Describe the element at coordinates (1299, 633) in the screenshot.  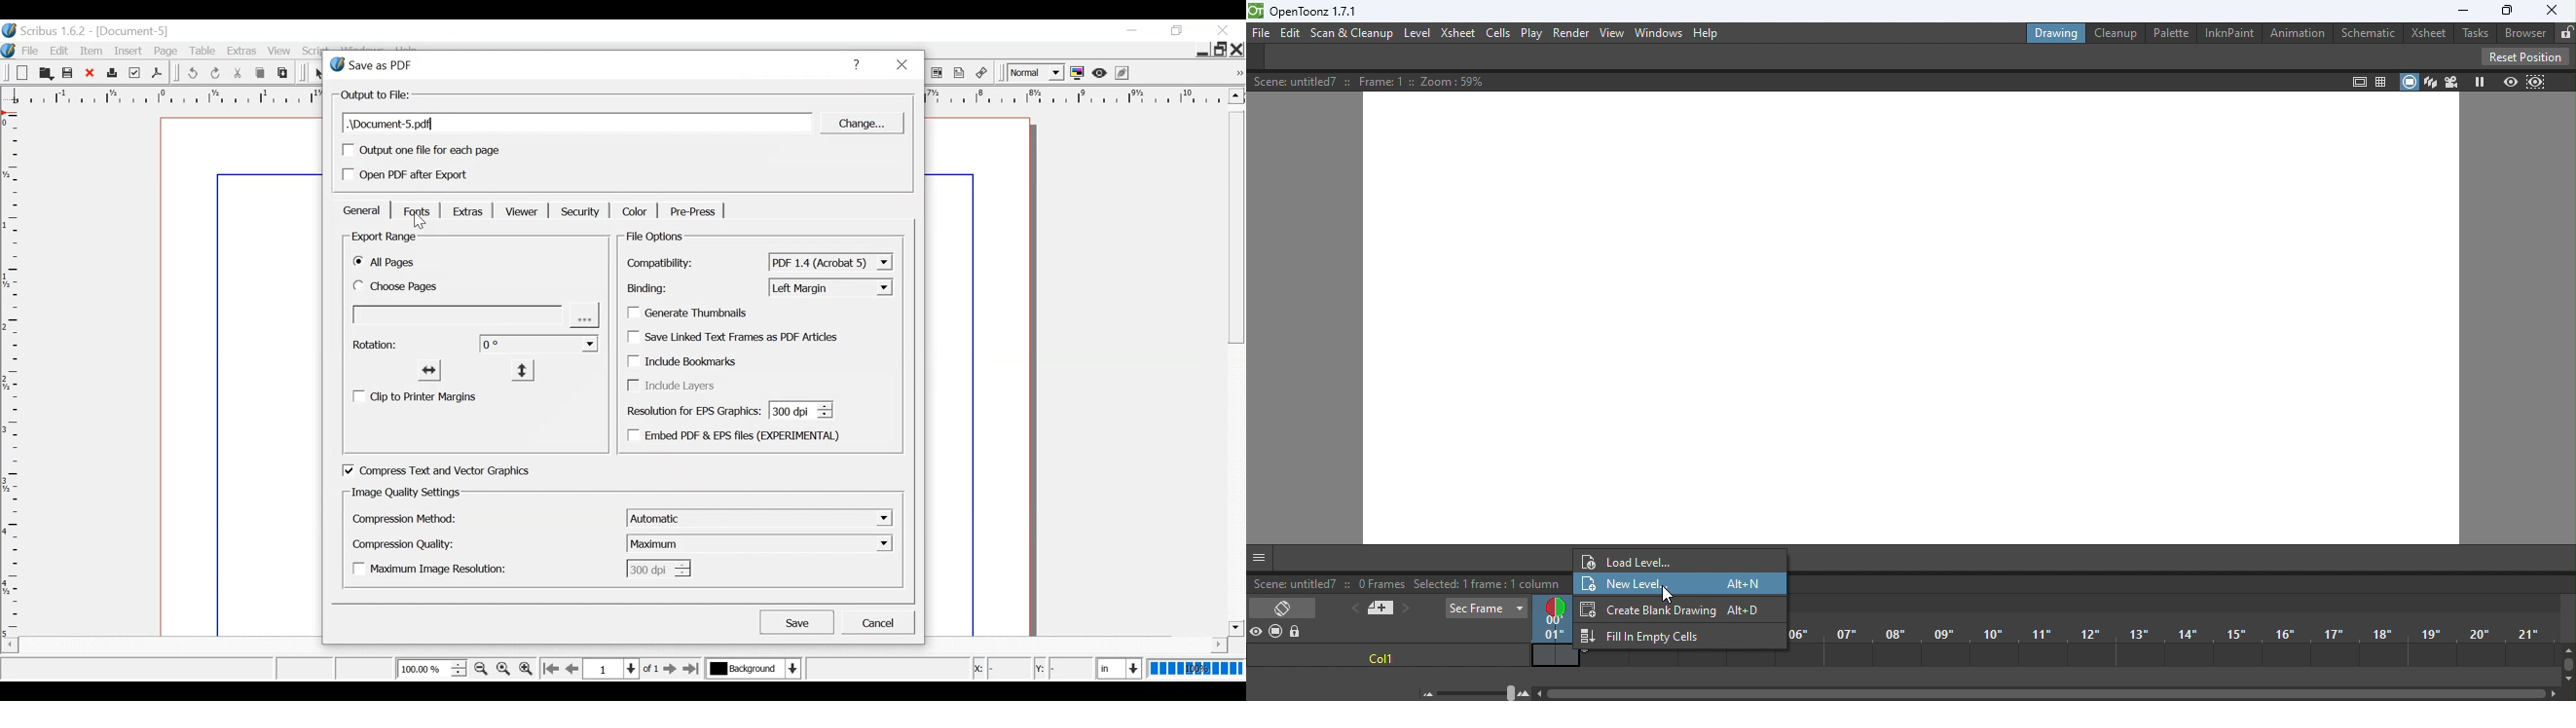
I see `Lock toggle all` at that location.